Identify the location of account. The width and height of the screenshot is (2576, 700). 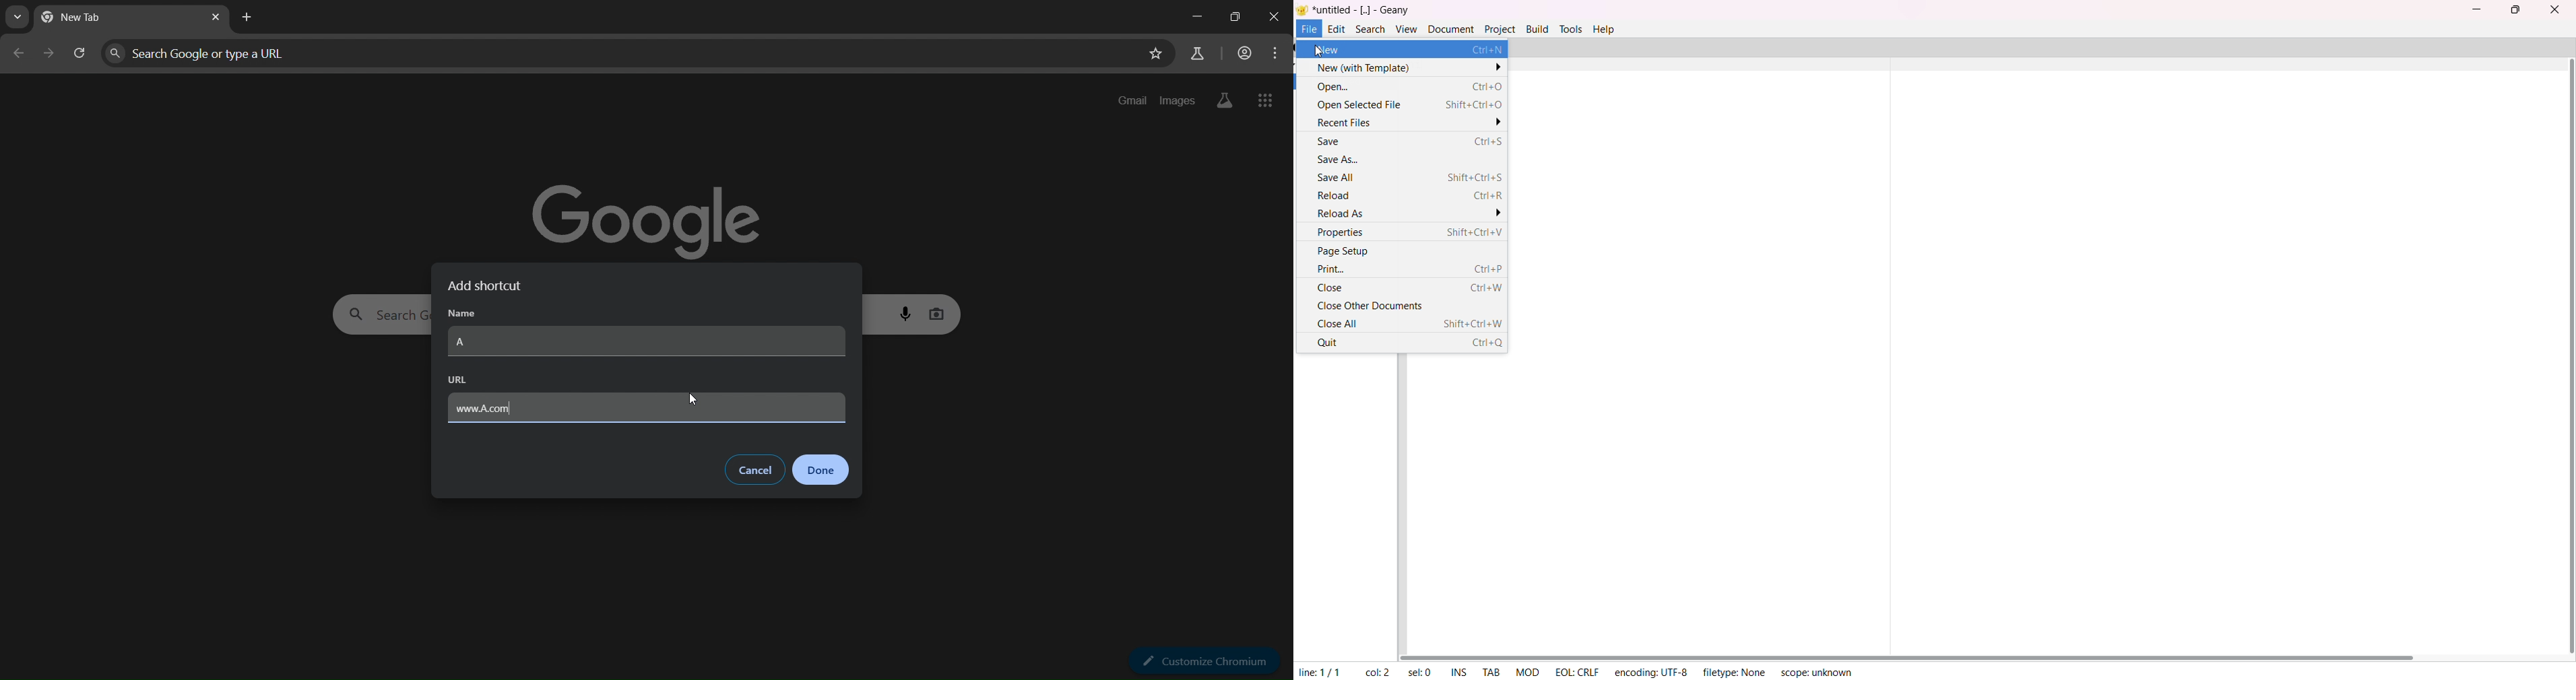
(1244, 54).